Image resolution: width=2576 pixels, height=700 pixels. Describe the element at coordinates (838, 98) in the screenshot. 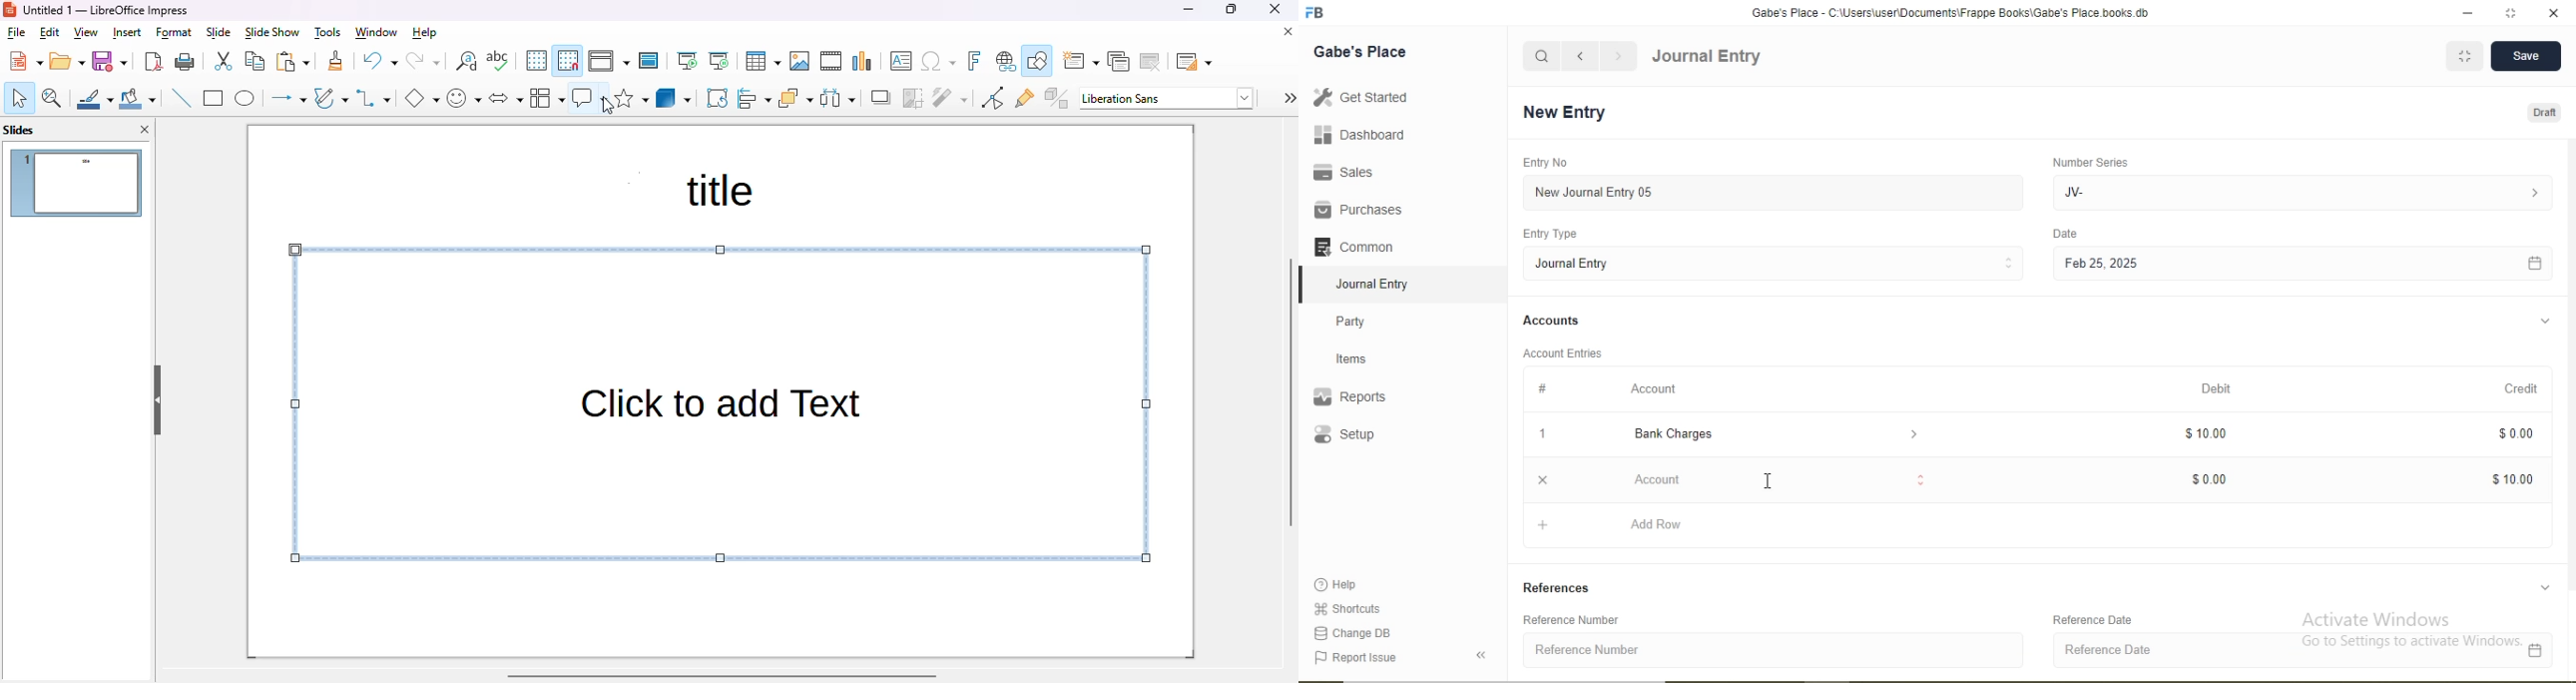

I see `select at least three objects to distribute` at that location.